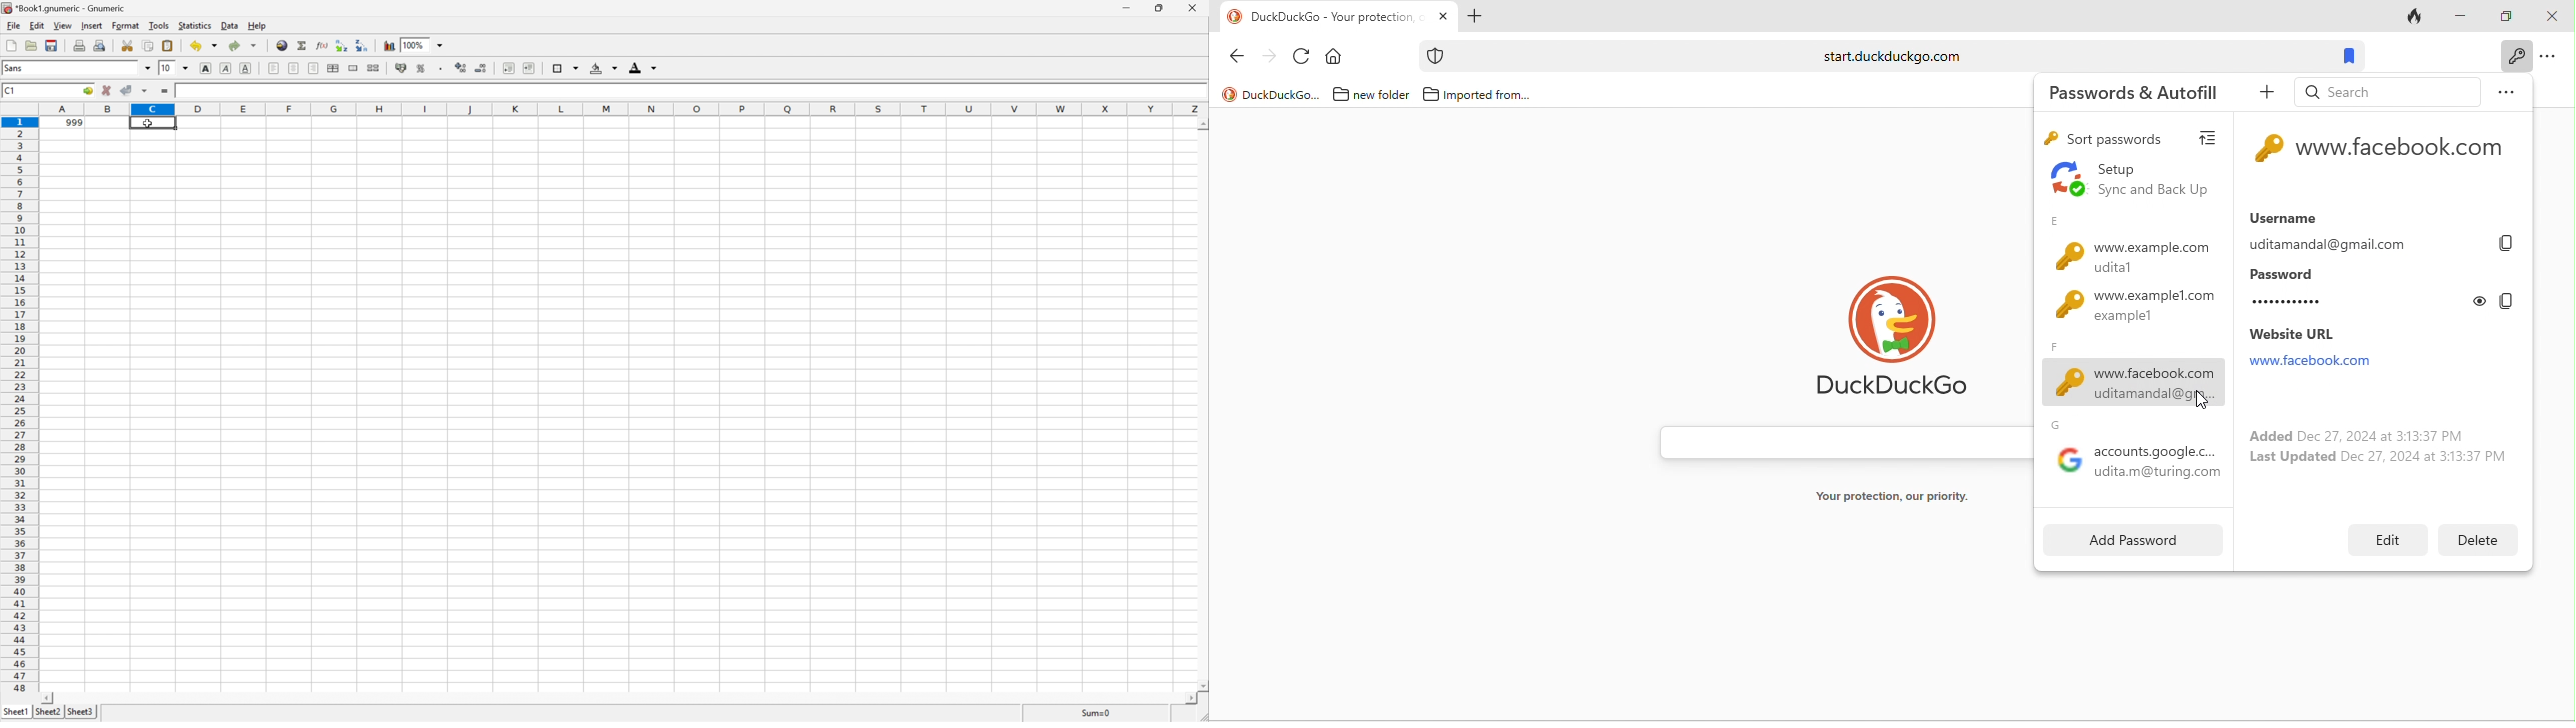  Describe the element at coordinates (2127, 312) in the screenshot. I see `www.example1.com` at that location.